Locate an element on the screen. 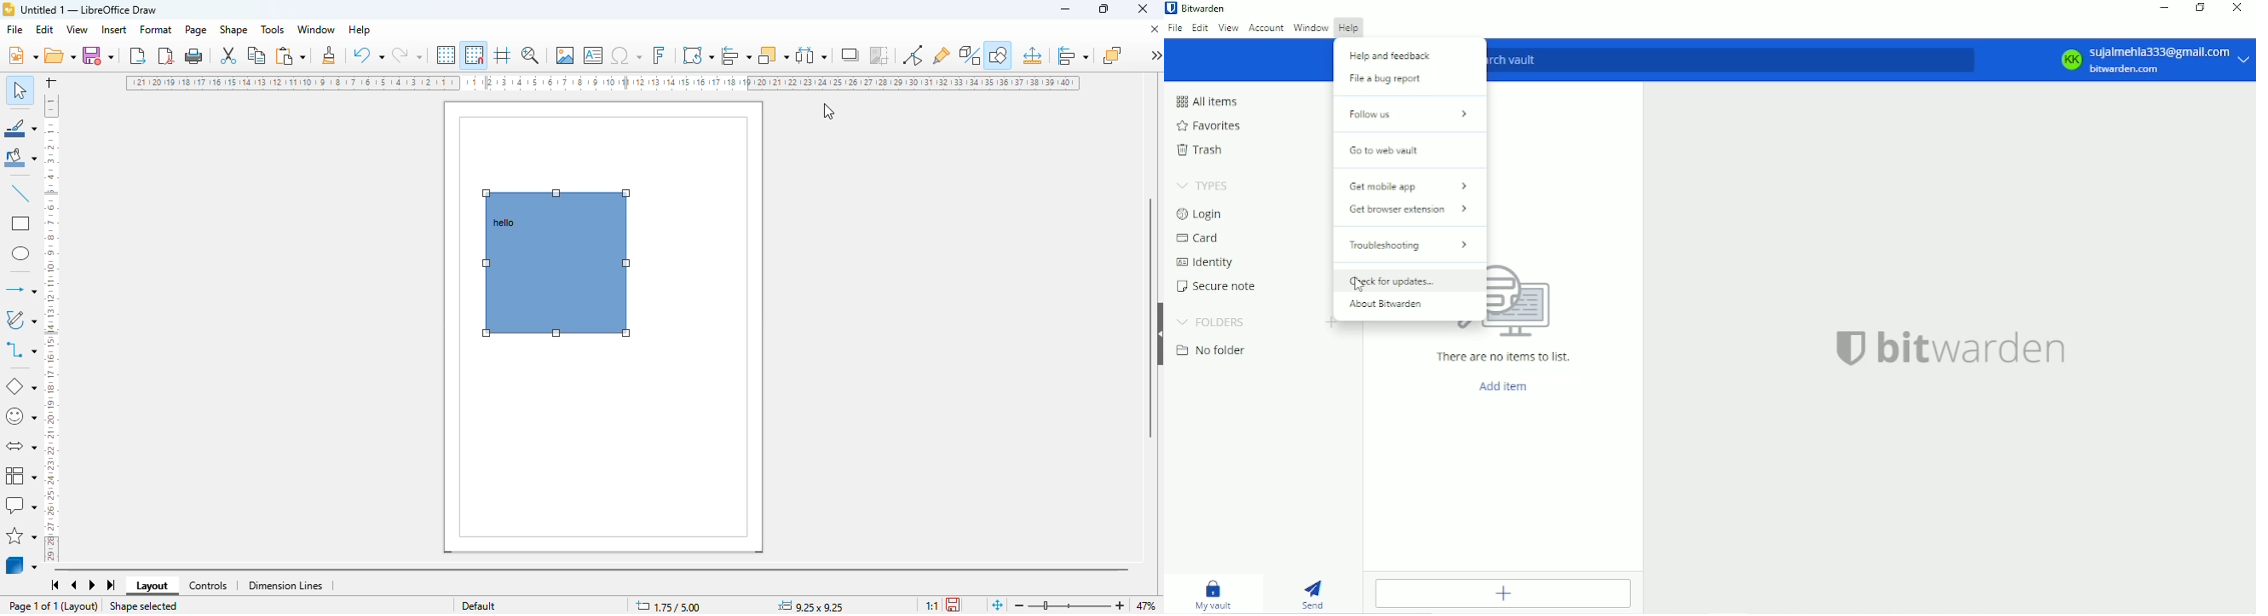  Login is located at coordinates (1202, 213).